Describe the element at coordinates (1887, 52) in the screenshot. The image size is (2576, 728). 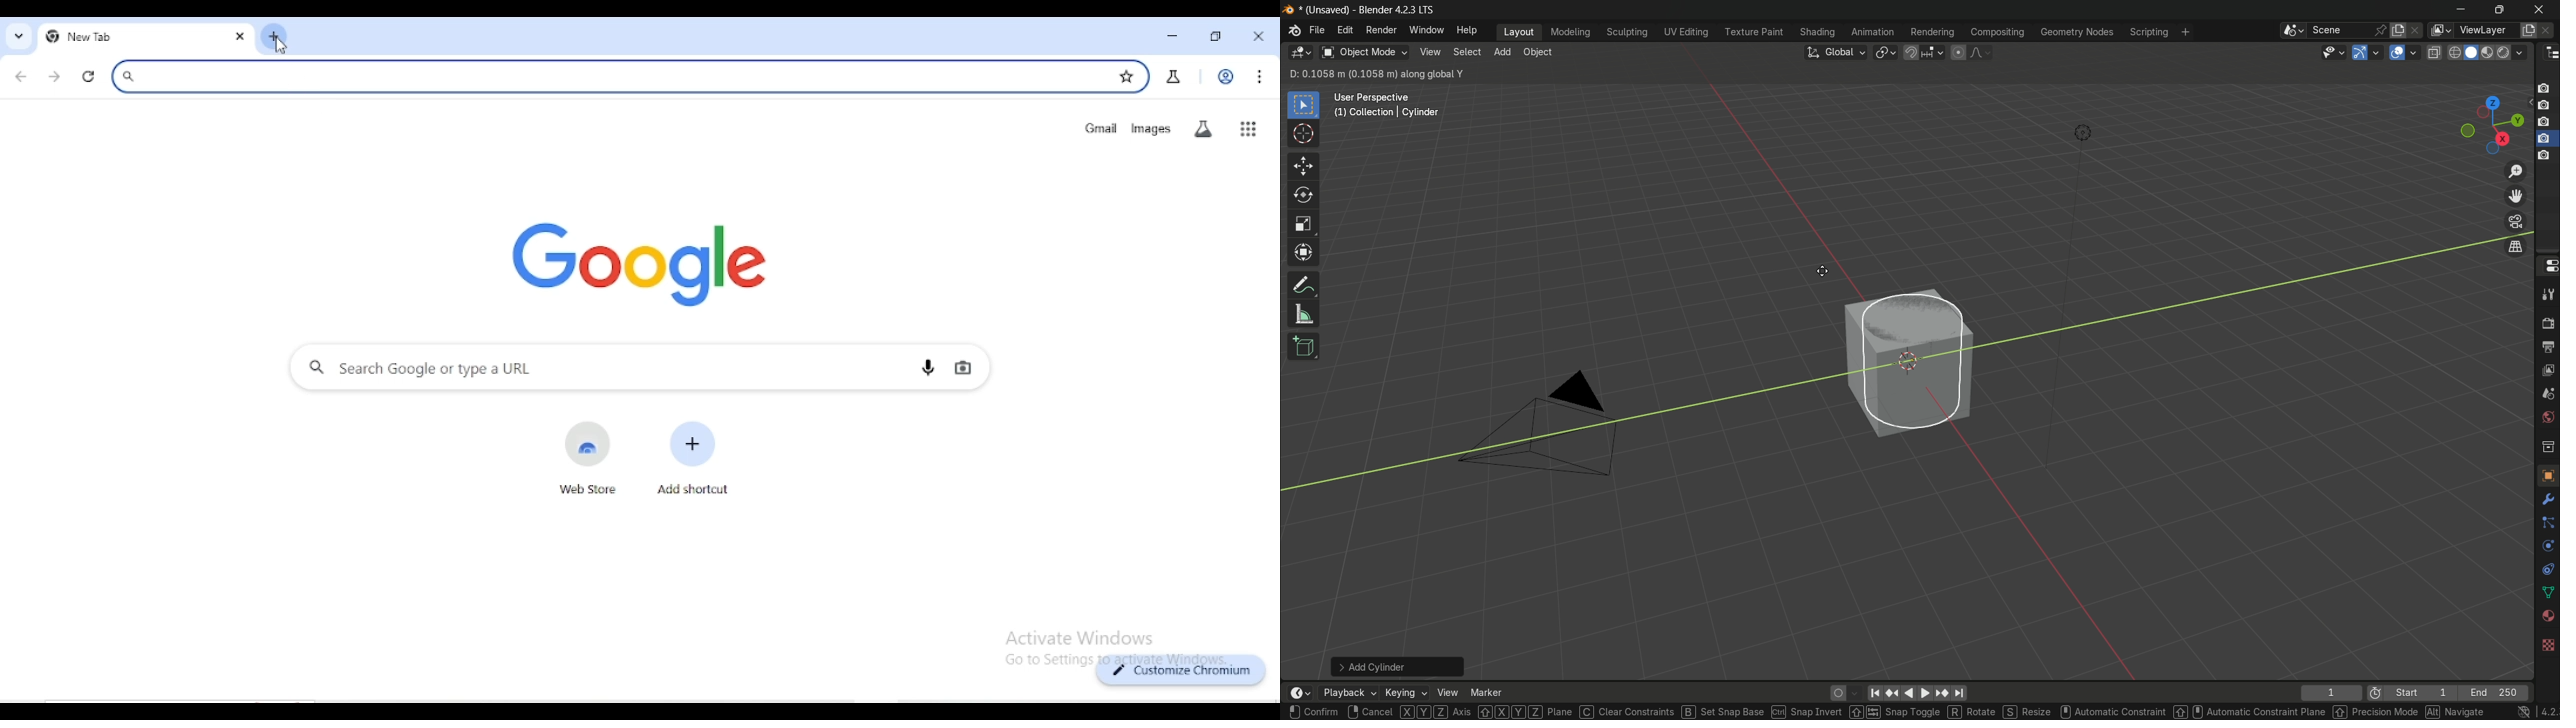
I see `transformation pivot table` at that location.